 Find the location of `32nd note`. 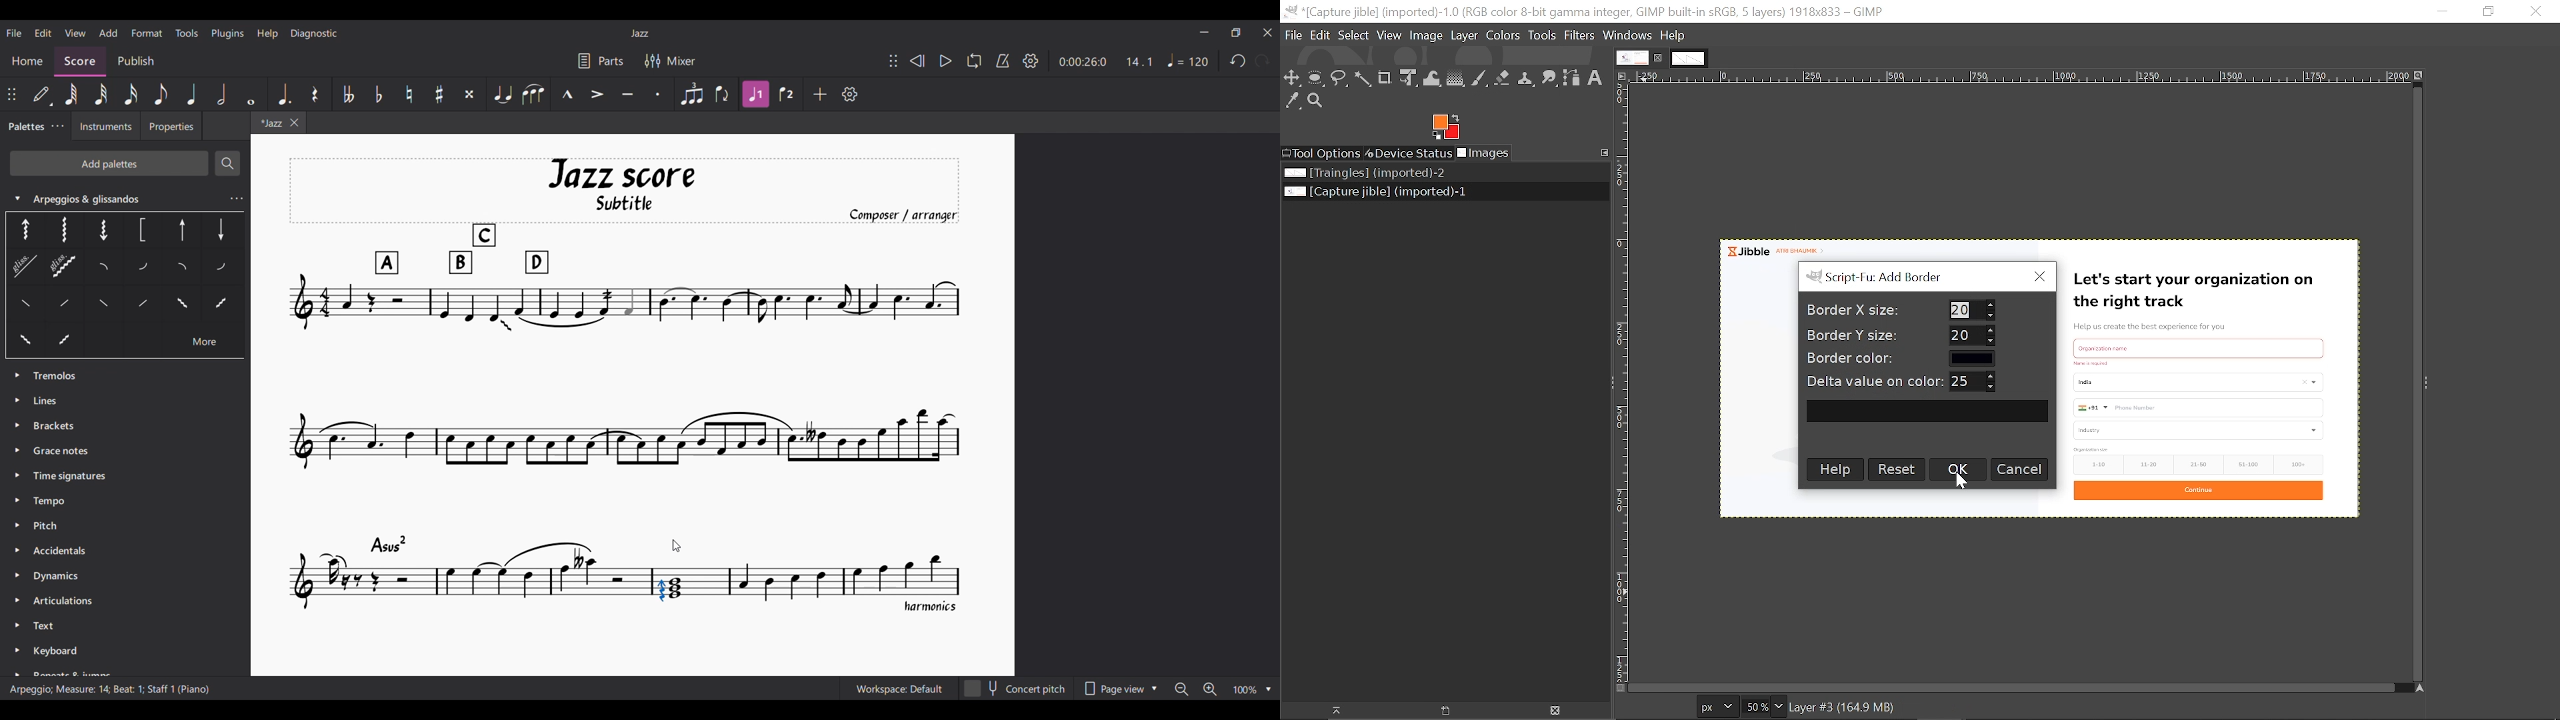

32nd note is located at coordinates (101, 95).